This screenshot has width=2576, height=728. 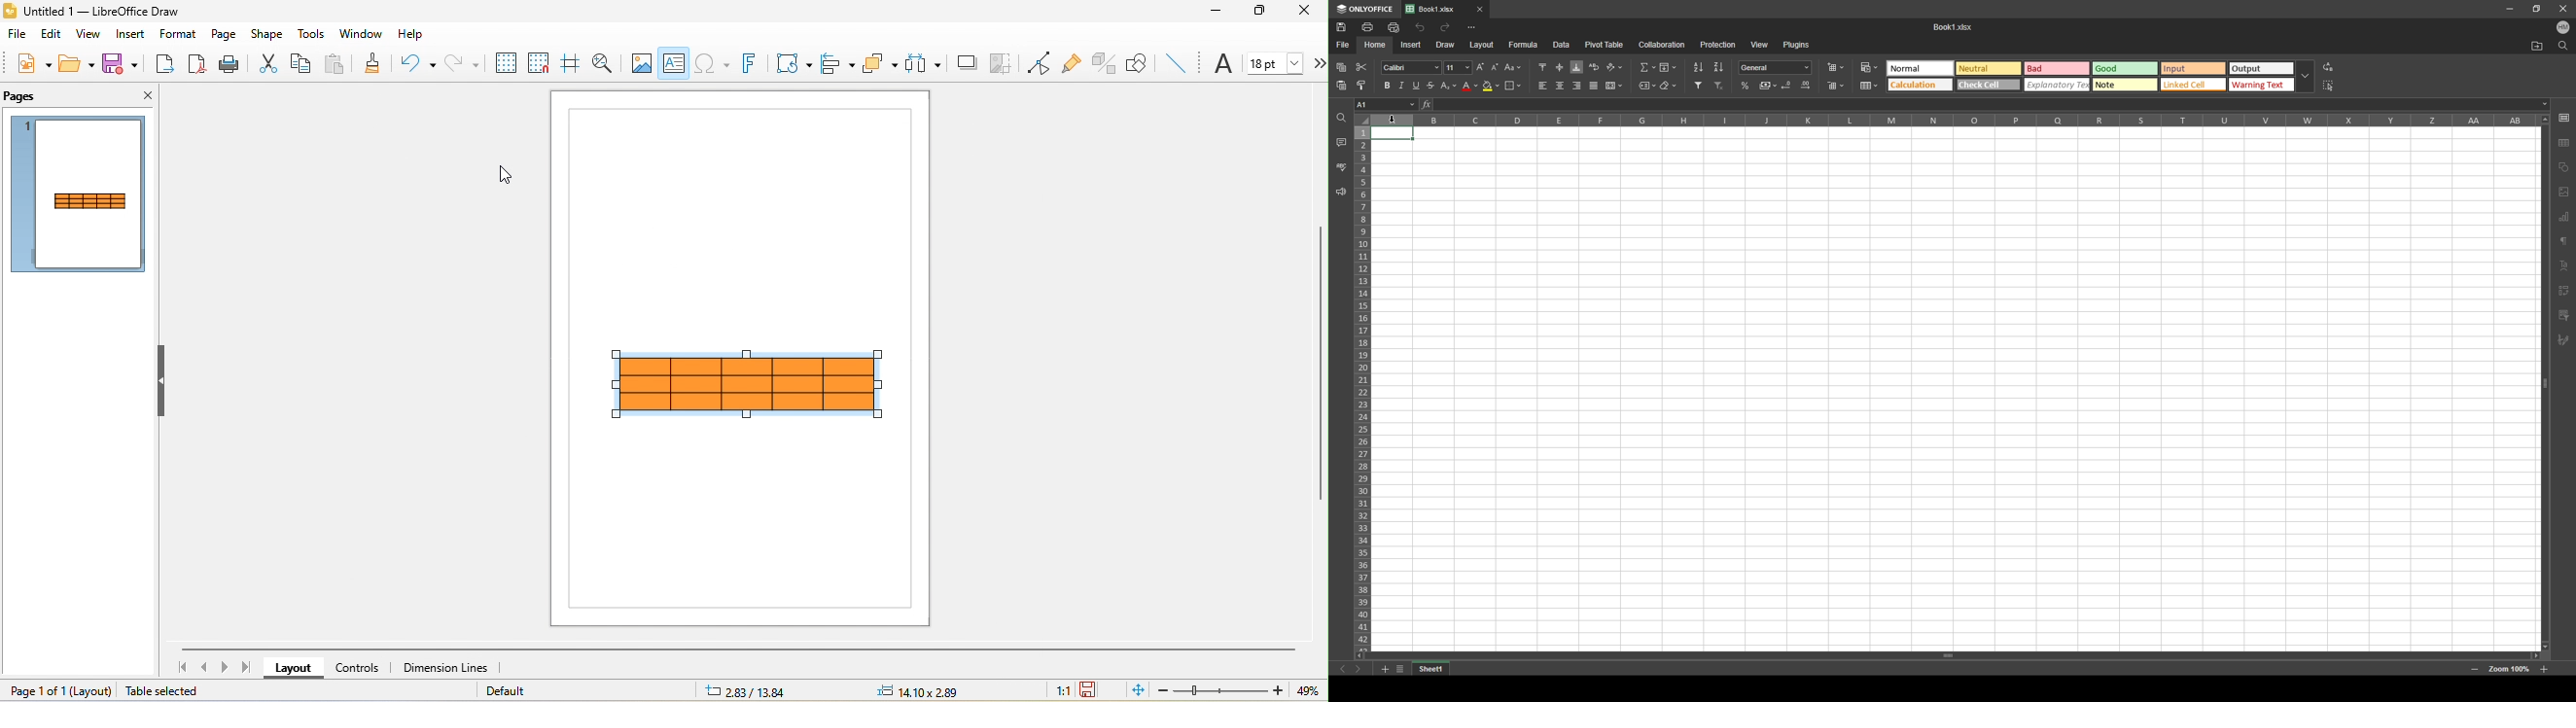 I want to click on 1:1, so click(x=1053, y=690).